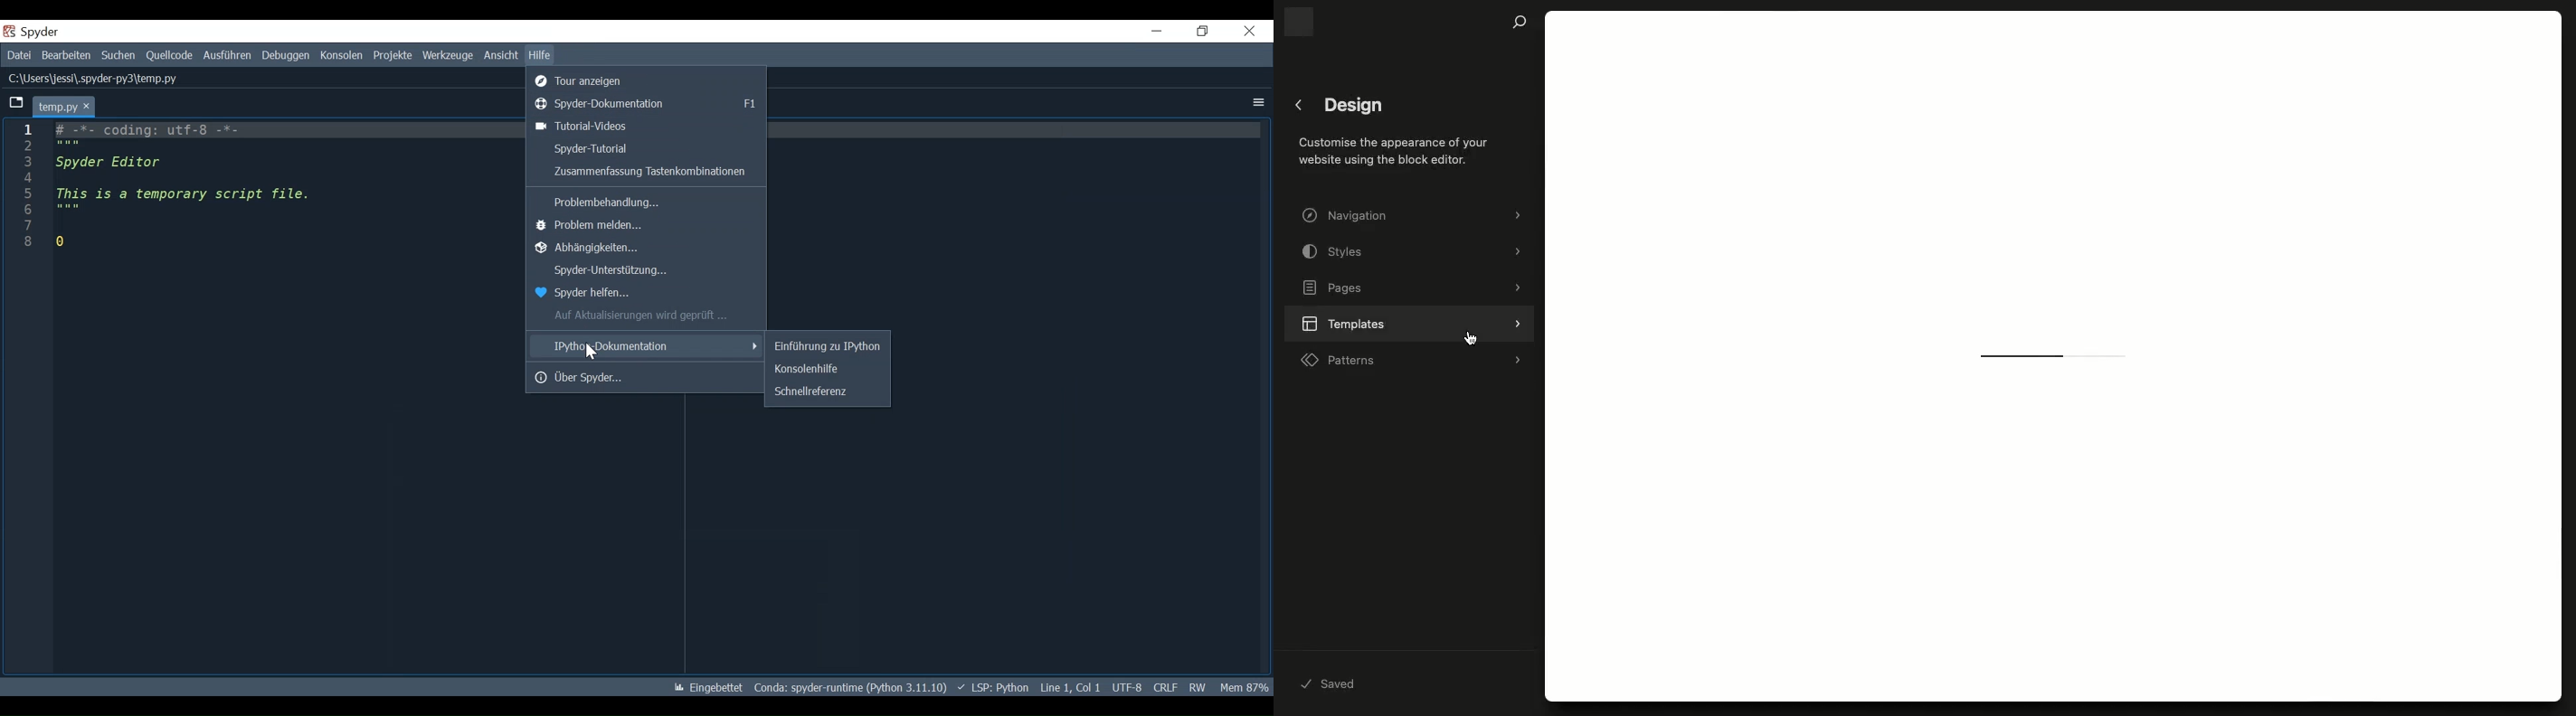  Describe the element at coordinates (647, 249) in the screenshot. I see `Dependencies` at that location.